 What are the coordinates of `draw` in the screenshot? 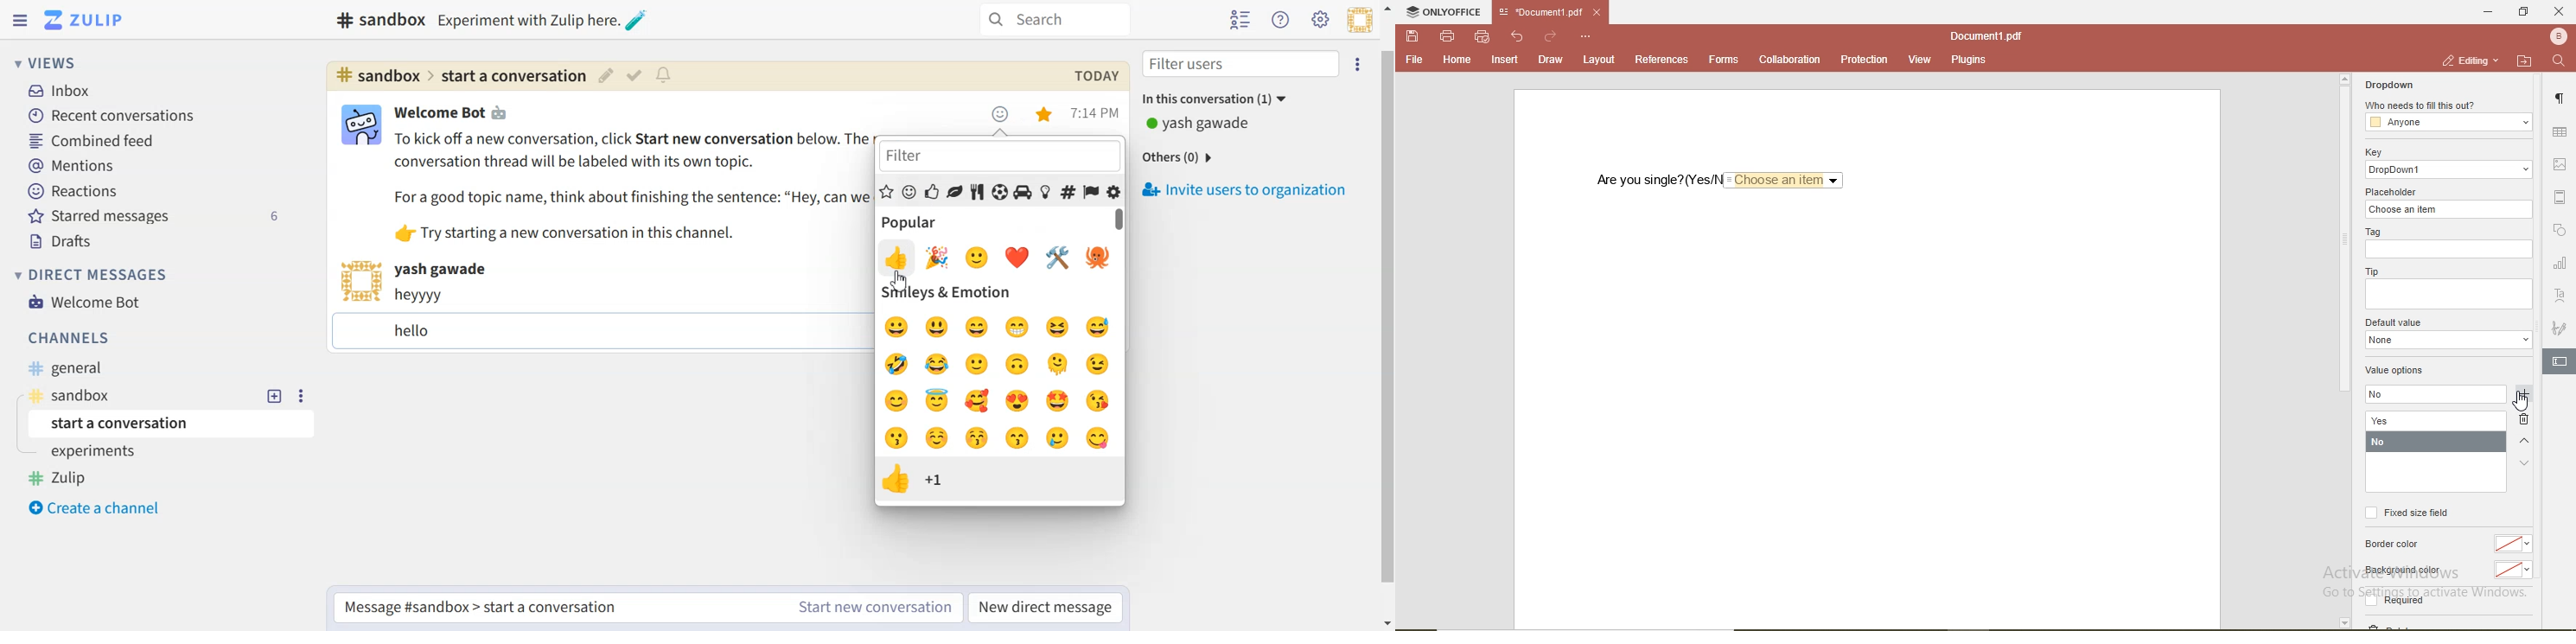 It's located at (1550, 60).